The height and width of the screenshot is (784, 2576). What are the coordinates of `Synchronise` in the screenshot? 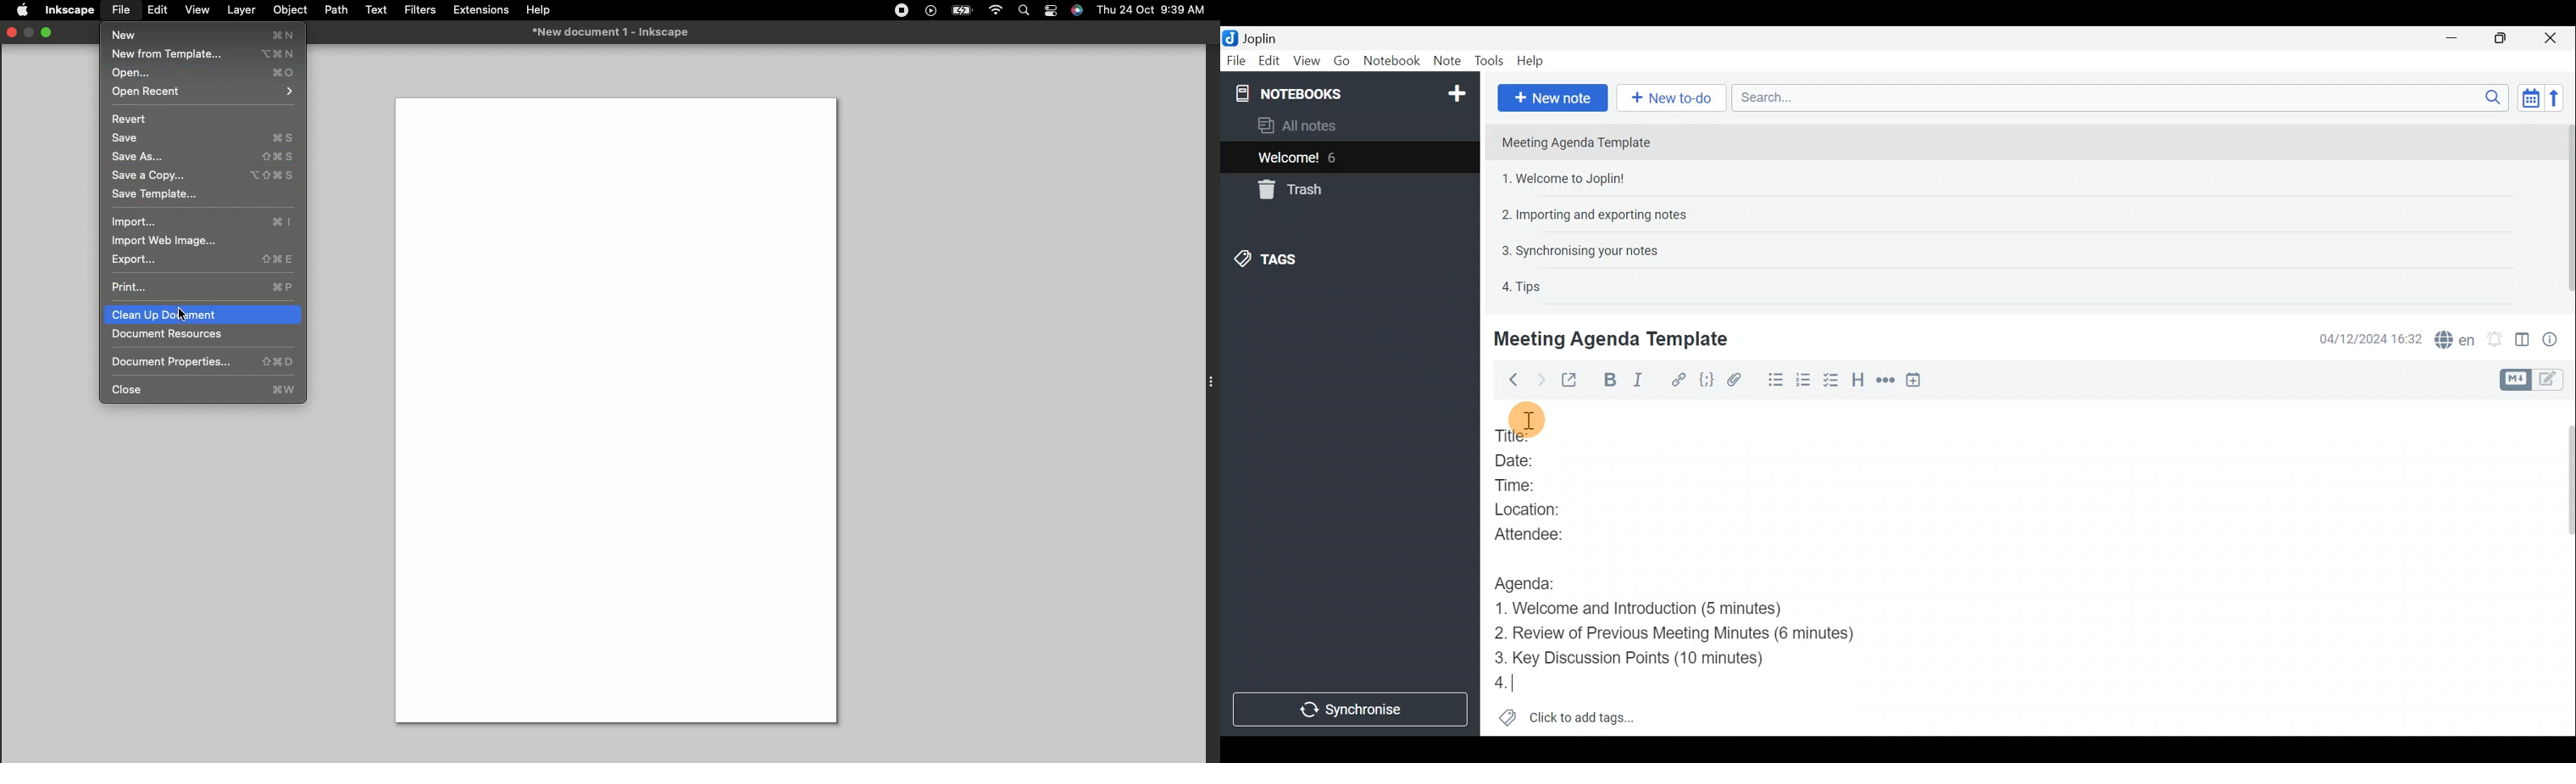 It's located at (1347, 708).